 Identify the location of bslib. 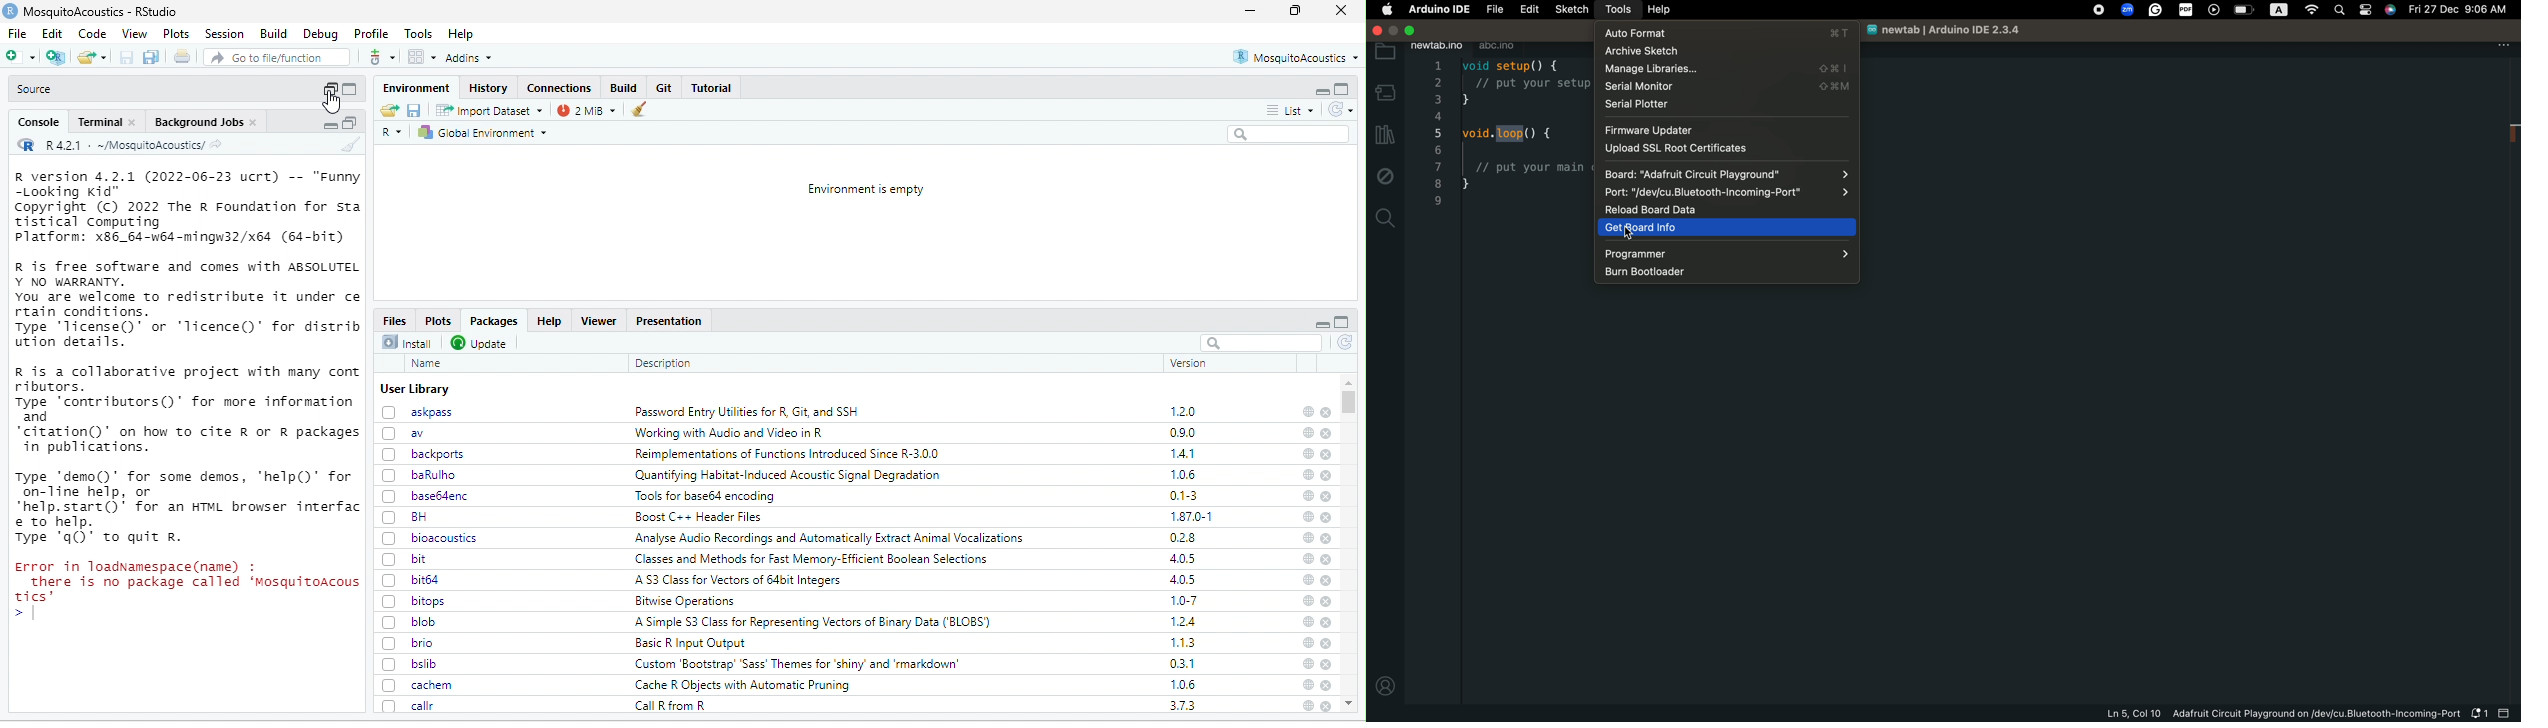
(411, 663).